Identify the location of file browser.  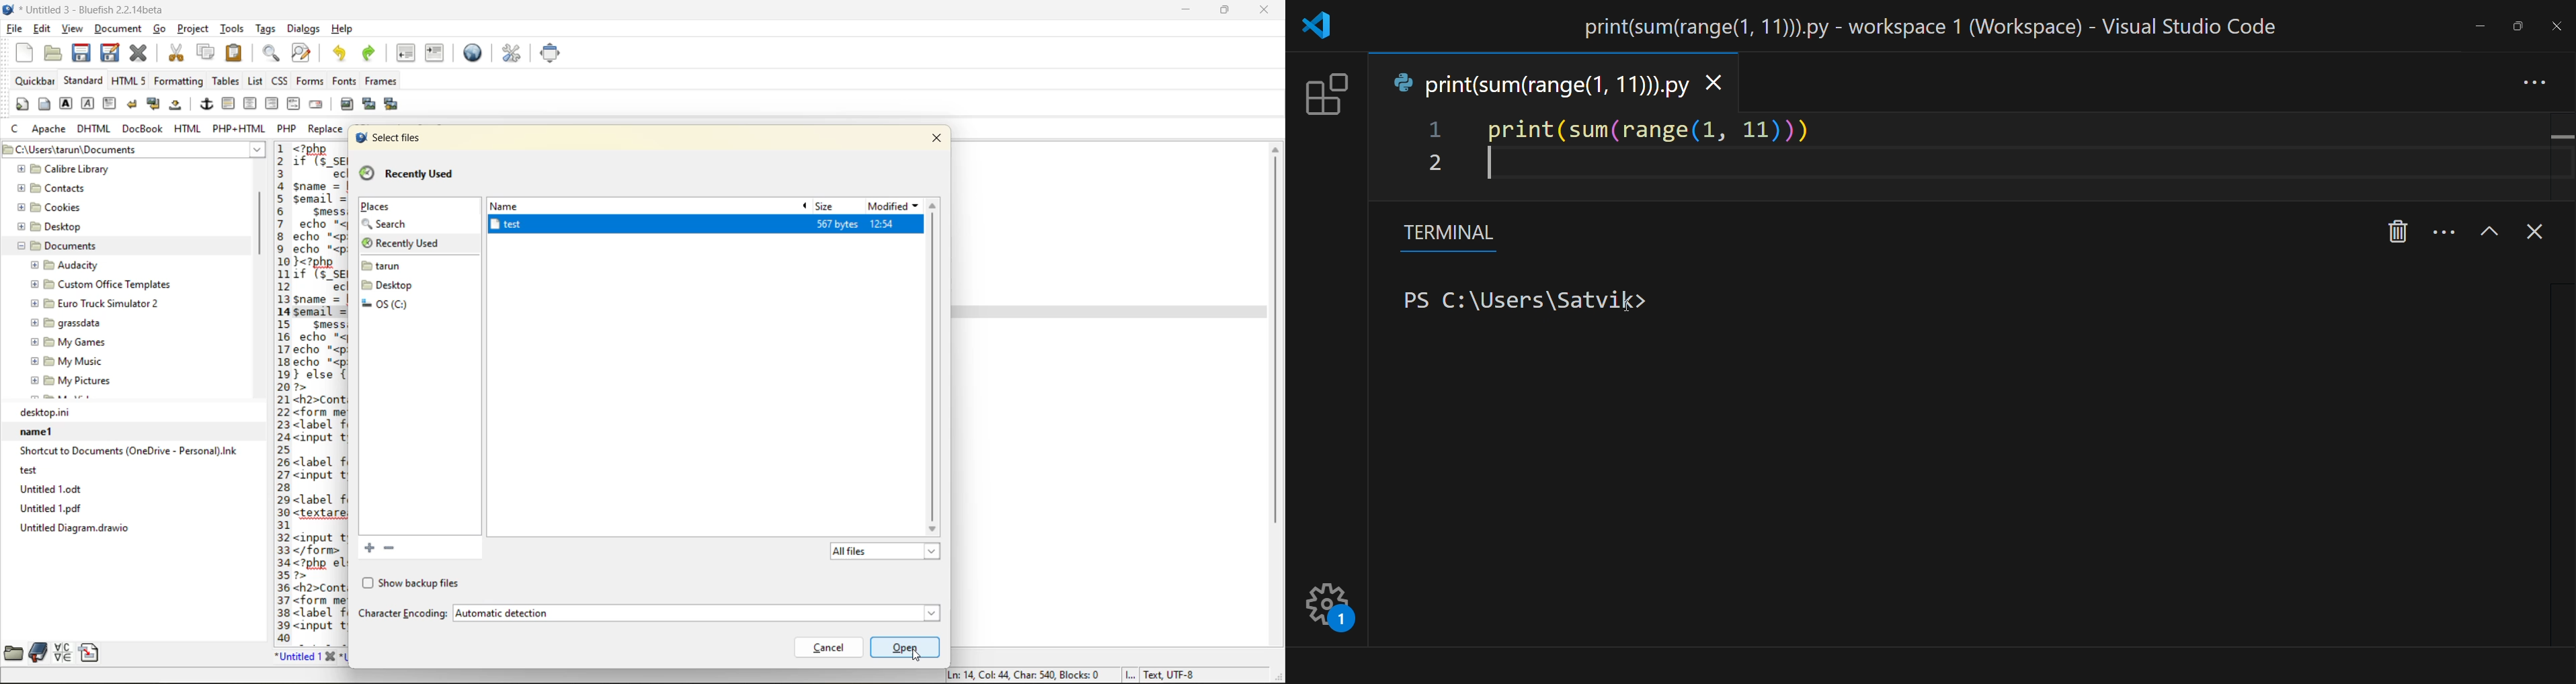
(12, 653).